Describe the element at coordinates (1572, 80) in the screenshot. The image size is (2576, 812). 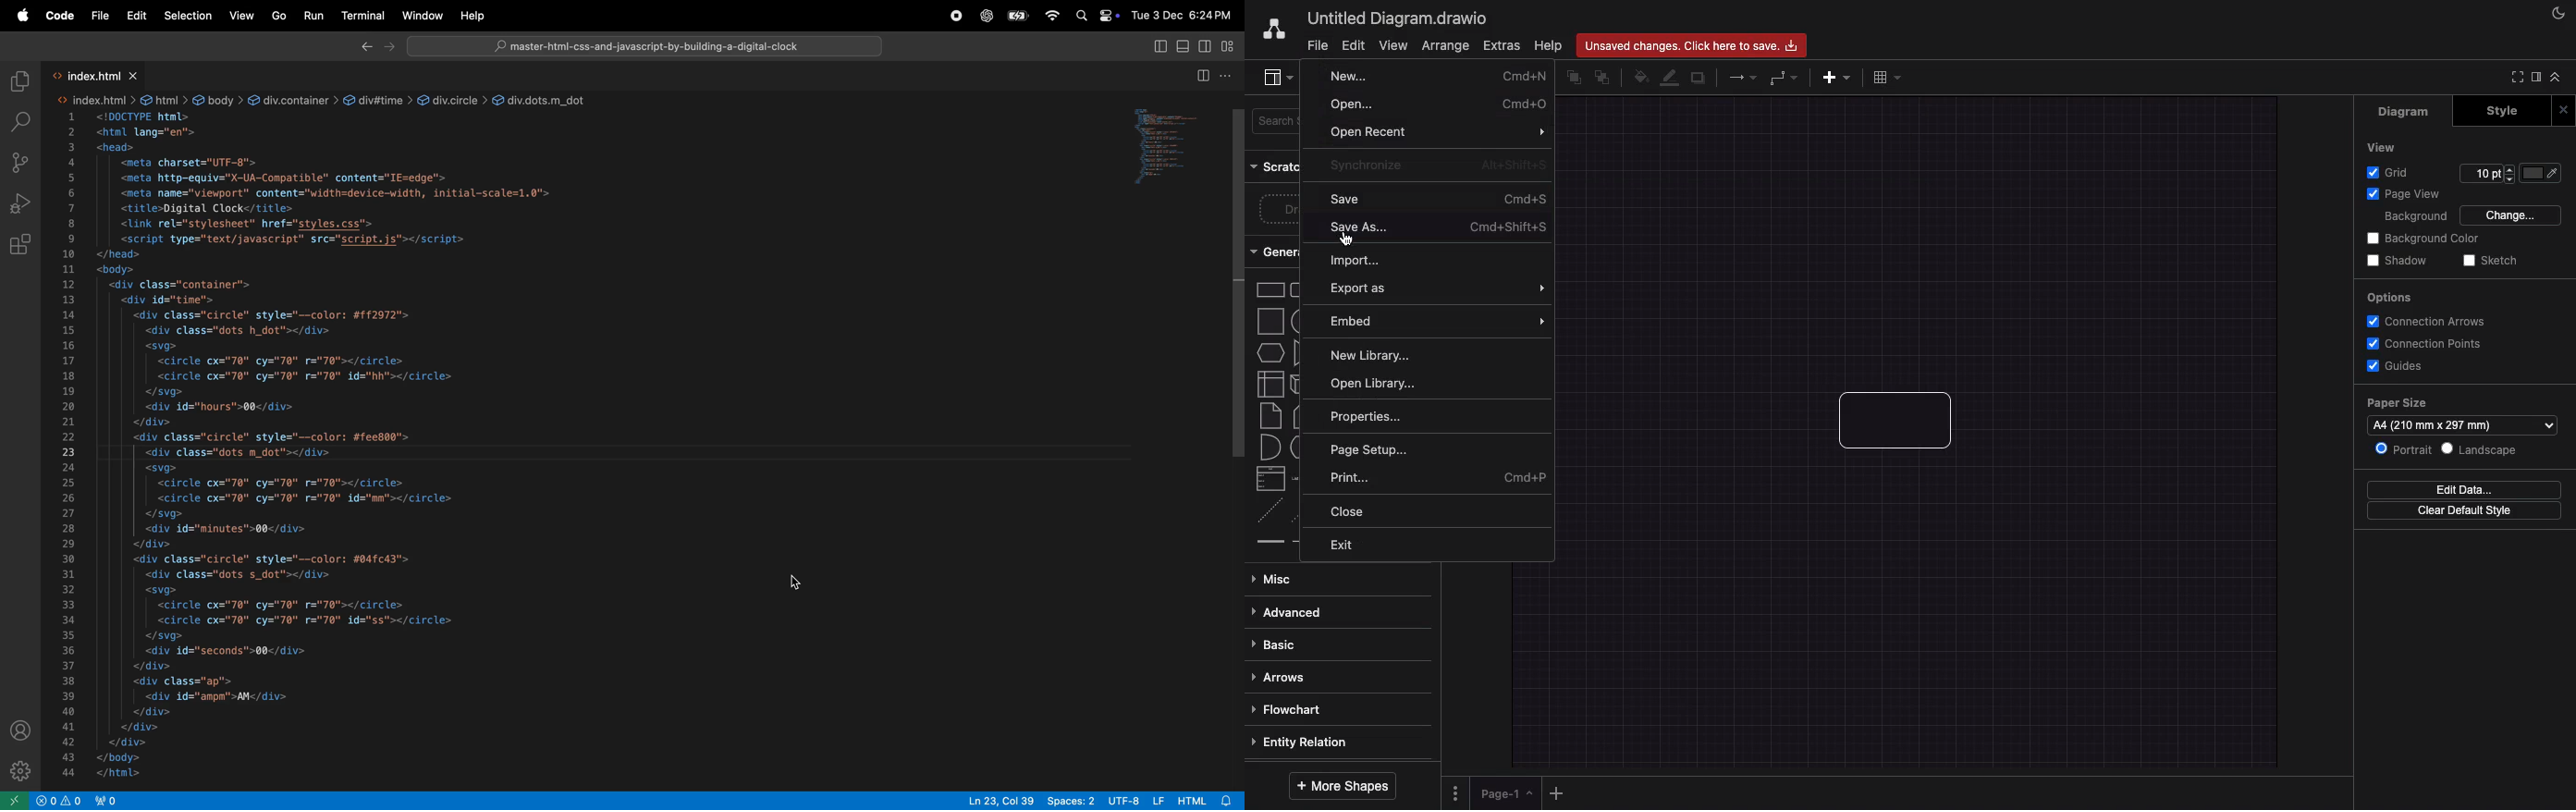
I see `To front` at that location.